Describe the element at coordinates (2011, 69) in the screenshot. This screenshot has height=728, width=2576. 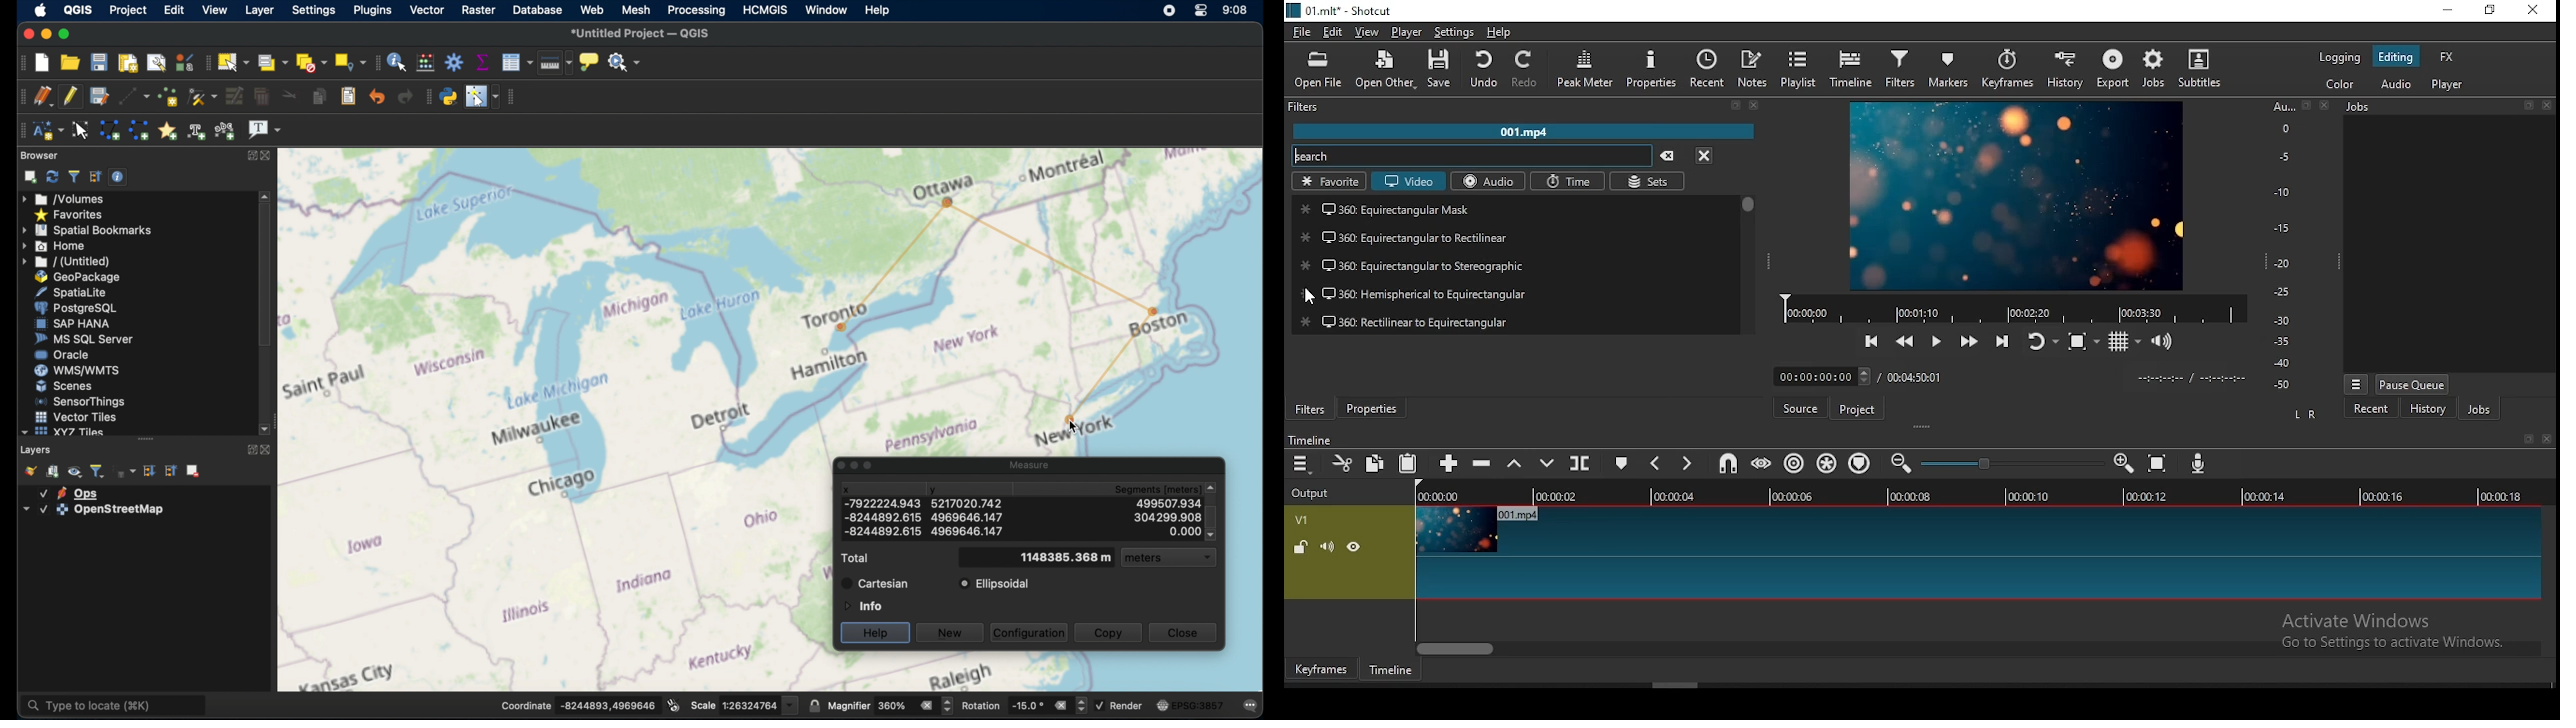
I see `keyframes` at that location.